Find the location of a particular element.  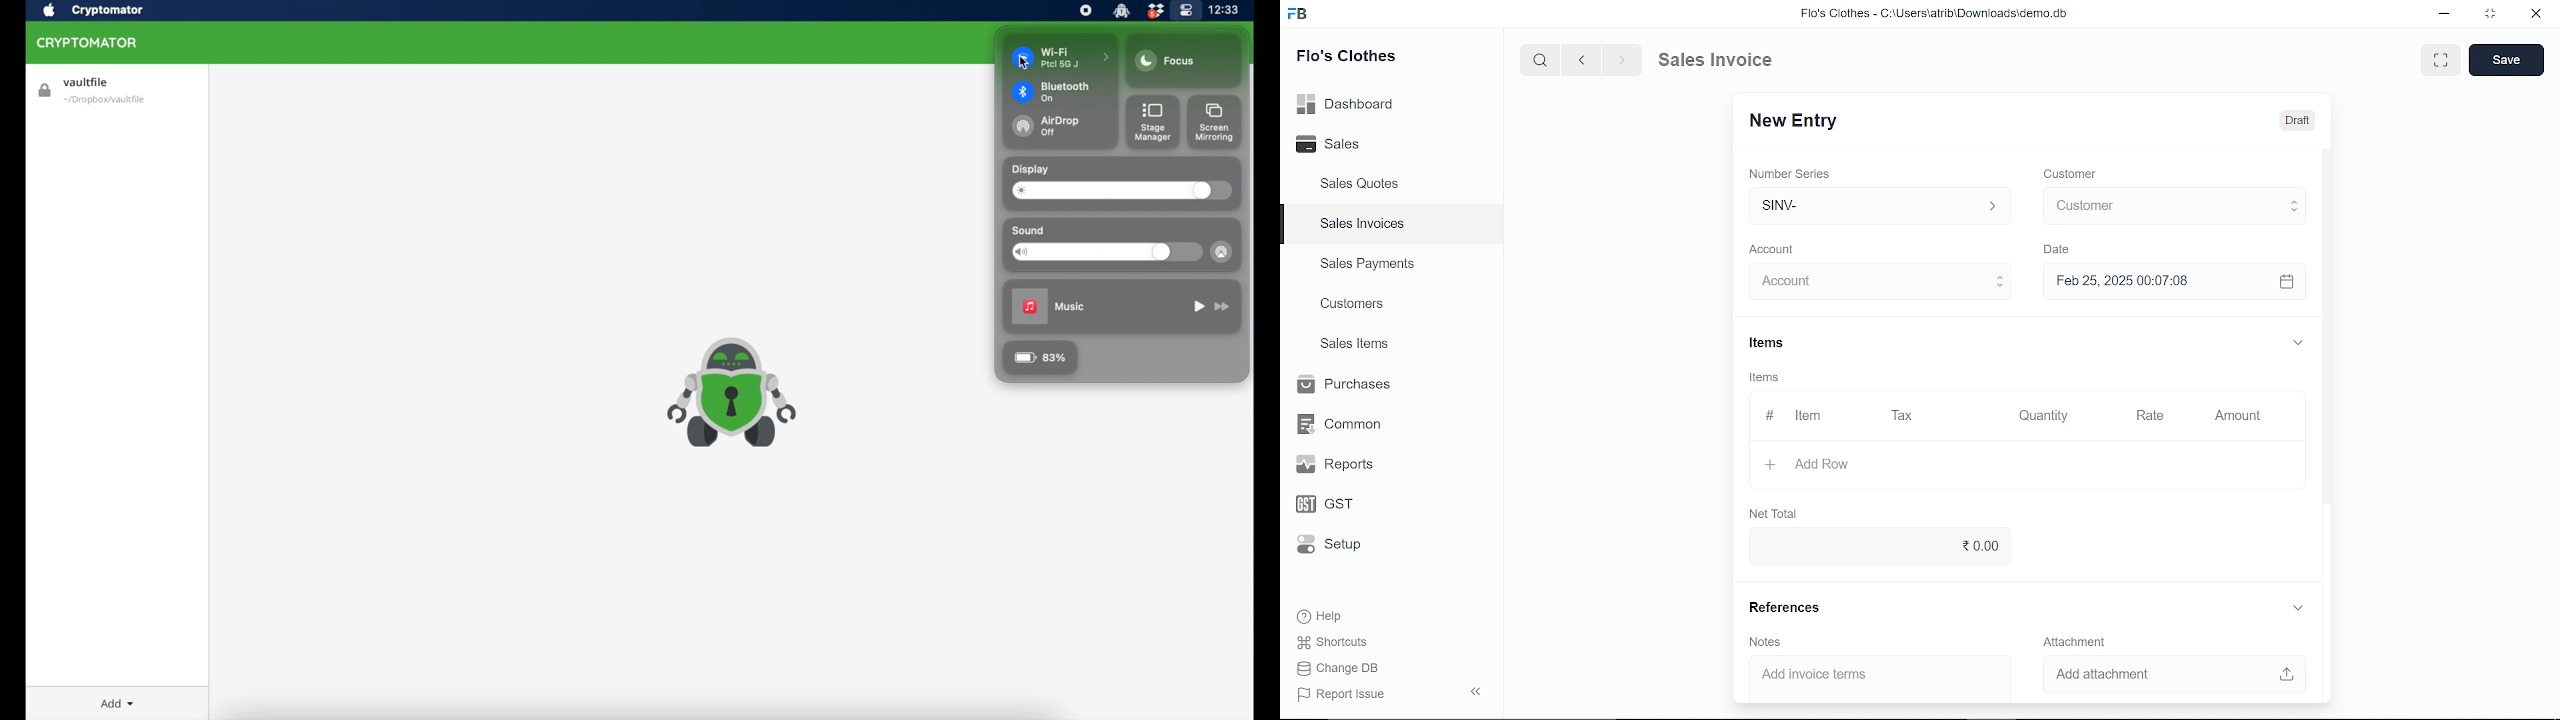

minimize is located at coordinates (2445, 16).